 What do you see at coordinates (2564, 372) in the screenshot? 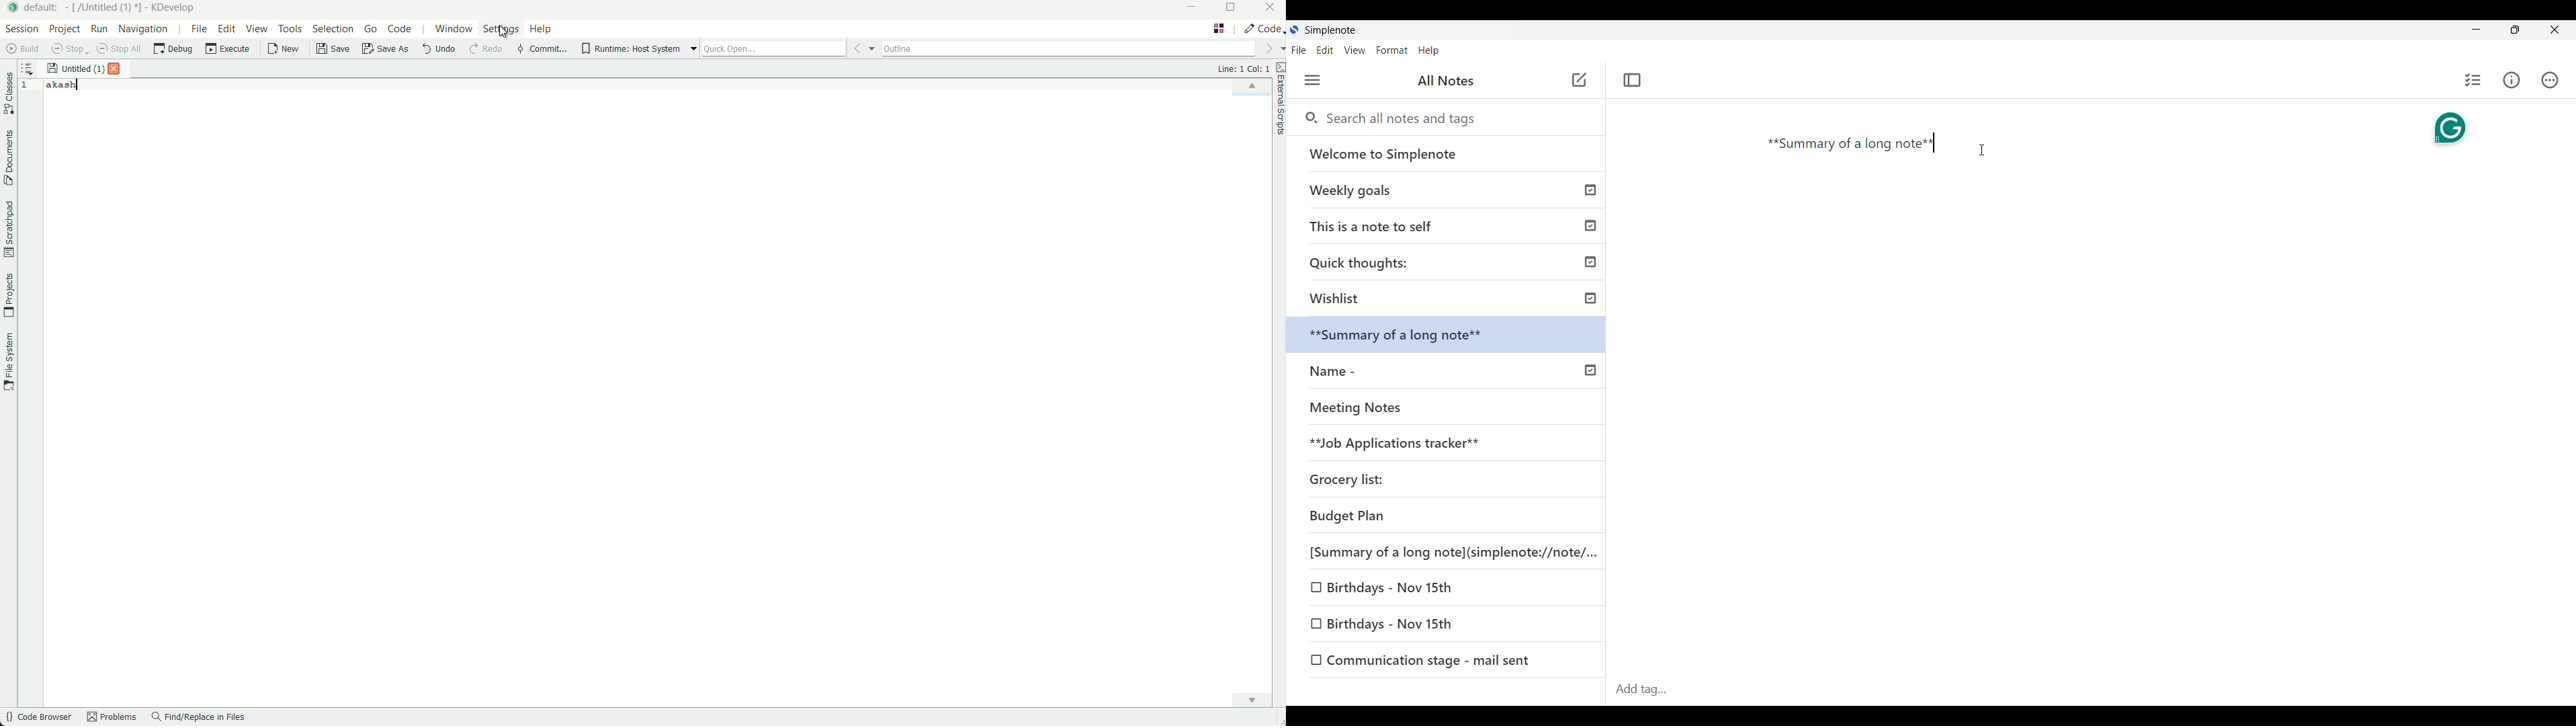
I see `Vertical scroll bar` at bounding box center [2564, 372].